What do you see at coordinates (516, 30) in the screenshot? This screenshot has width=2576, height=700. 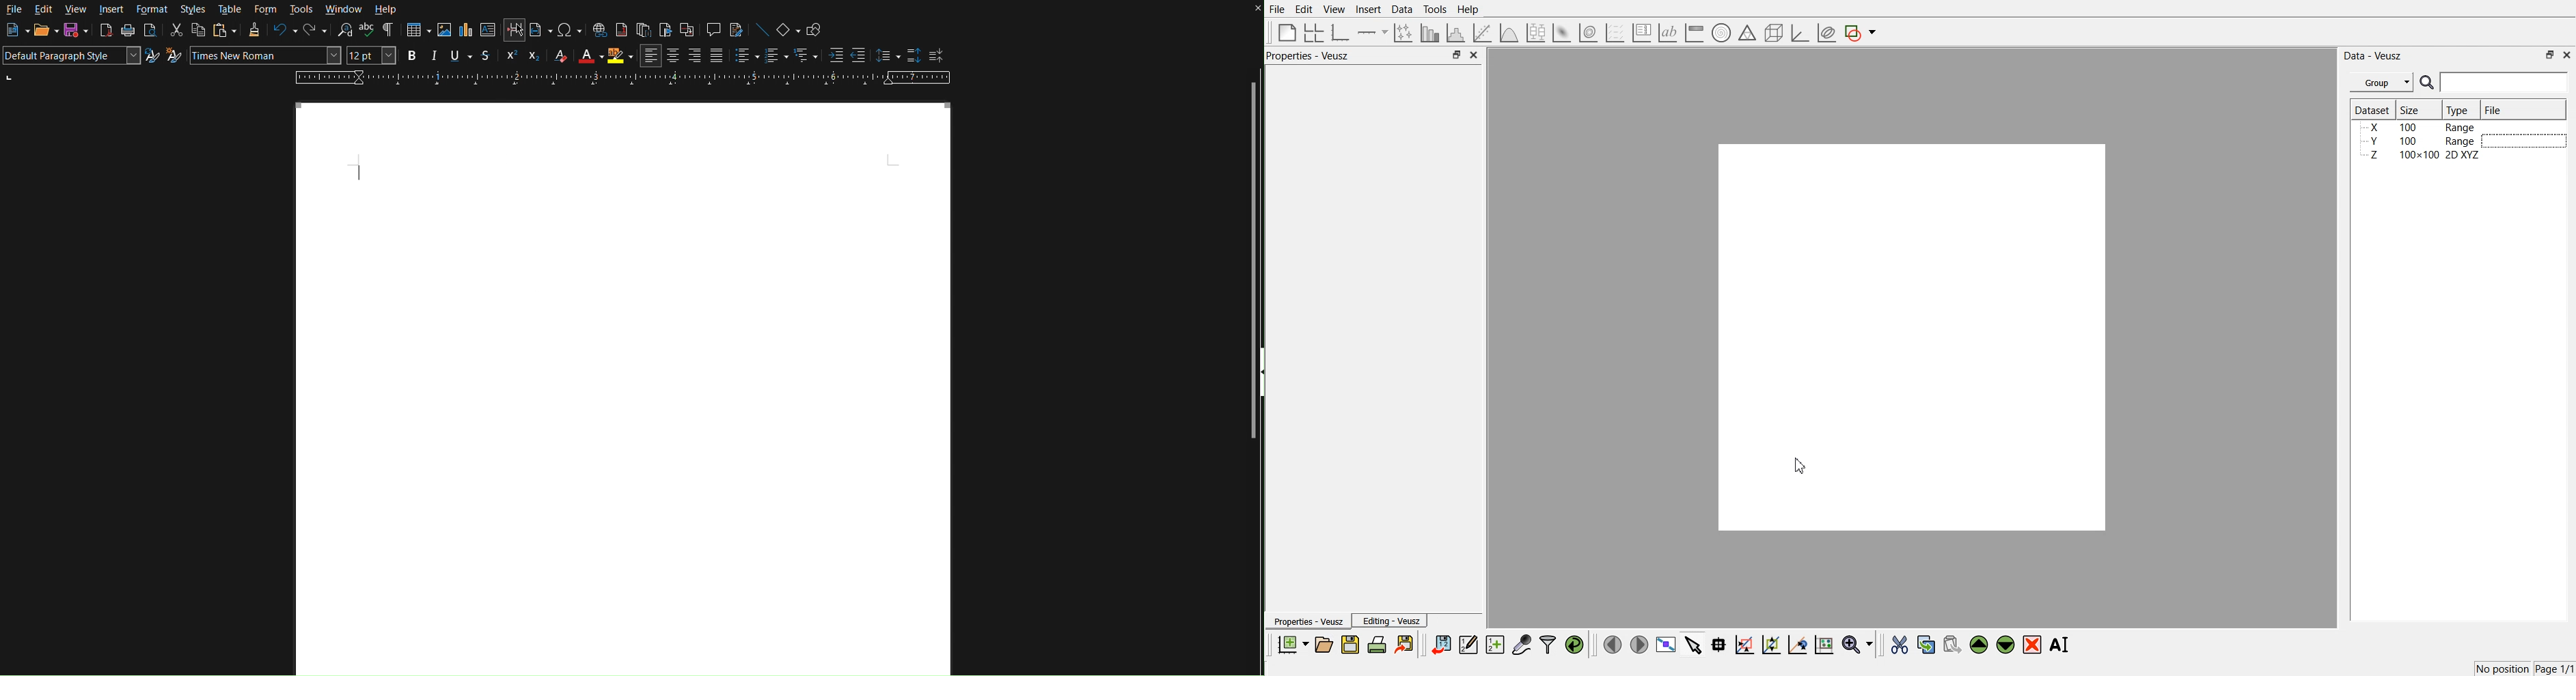 I see `Insert Page break` at bounding box center [516, 30].